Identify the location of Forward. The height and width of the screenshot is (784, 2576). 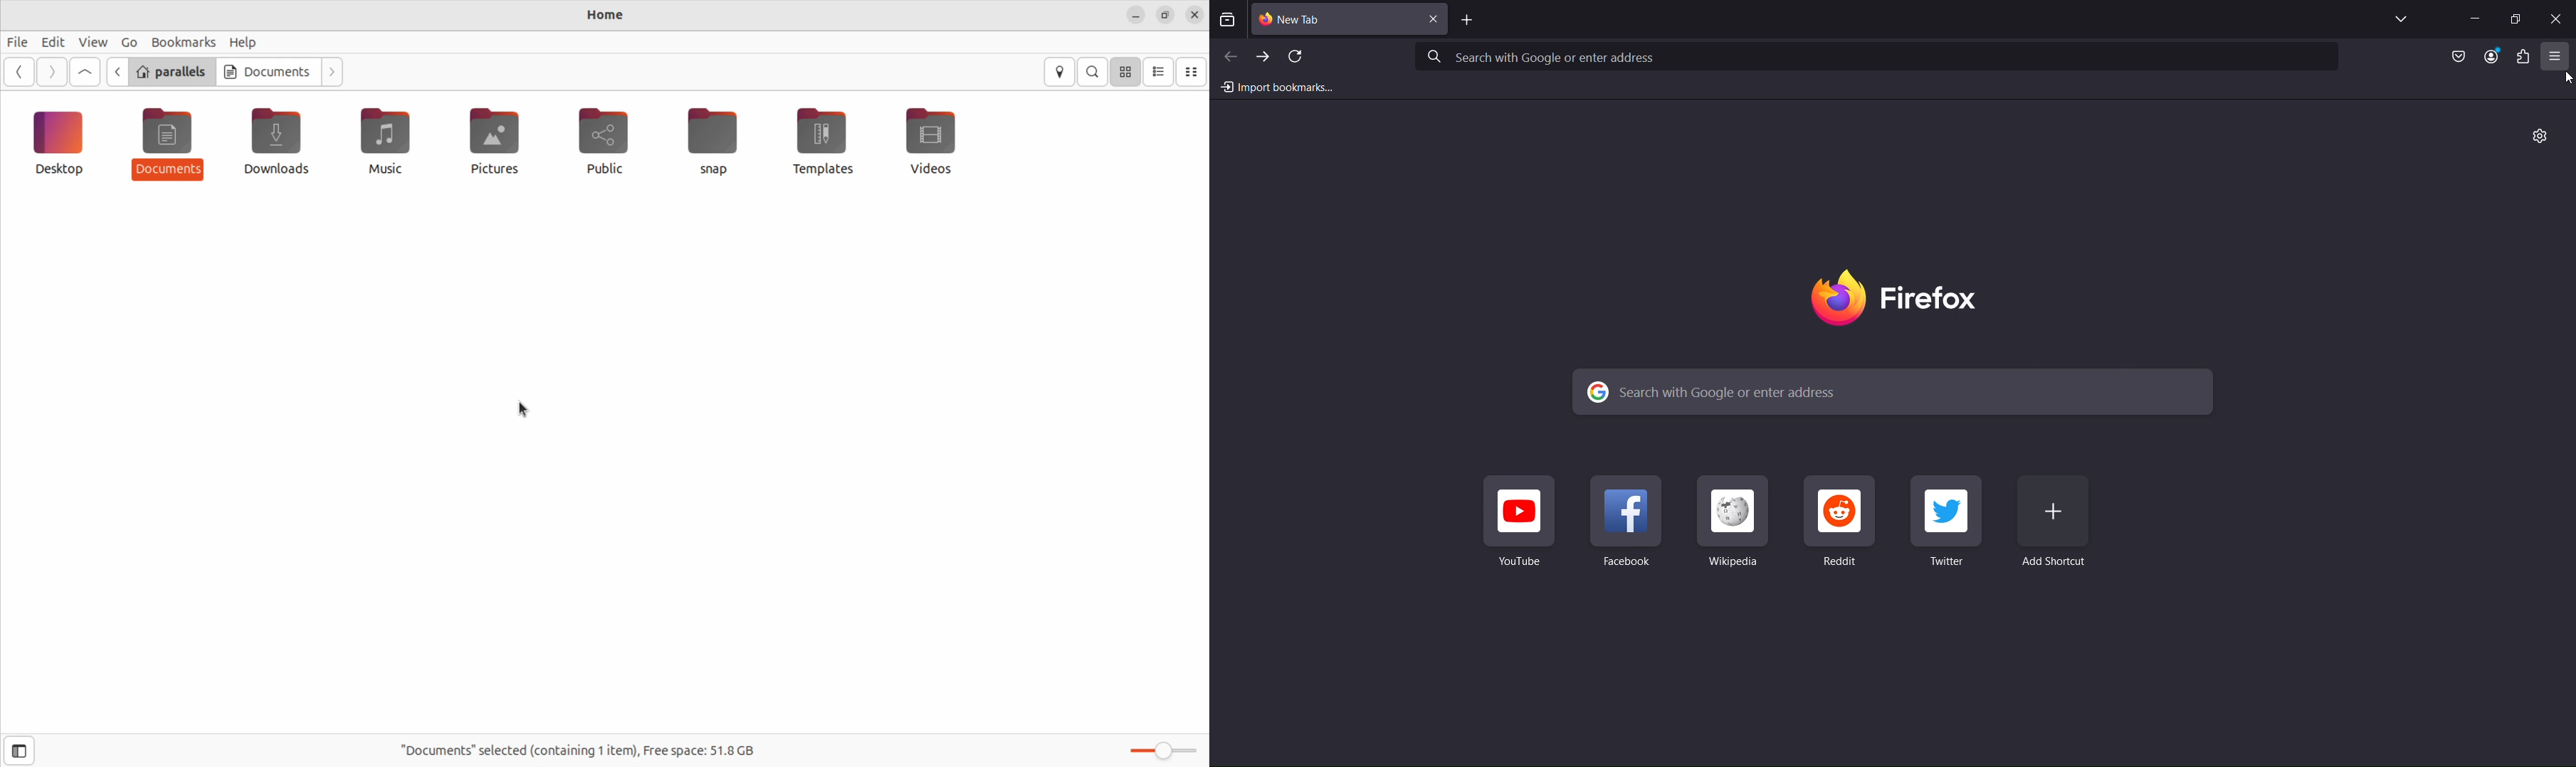
(1261, 58).